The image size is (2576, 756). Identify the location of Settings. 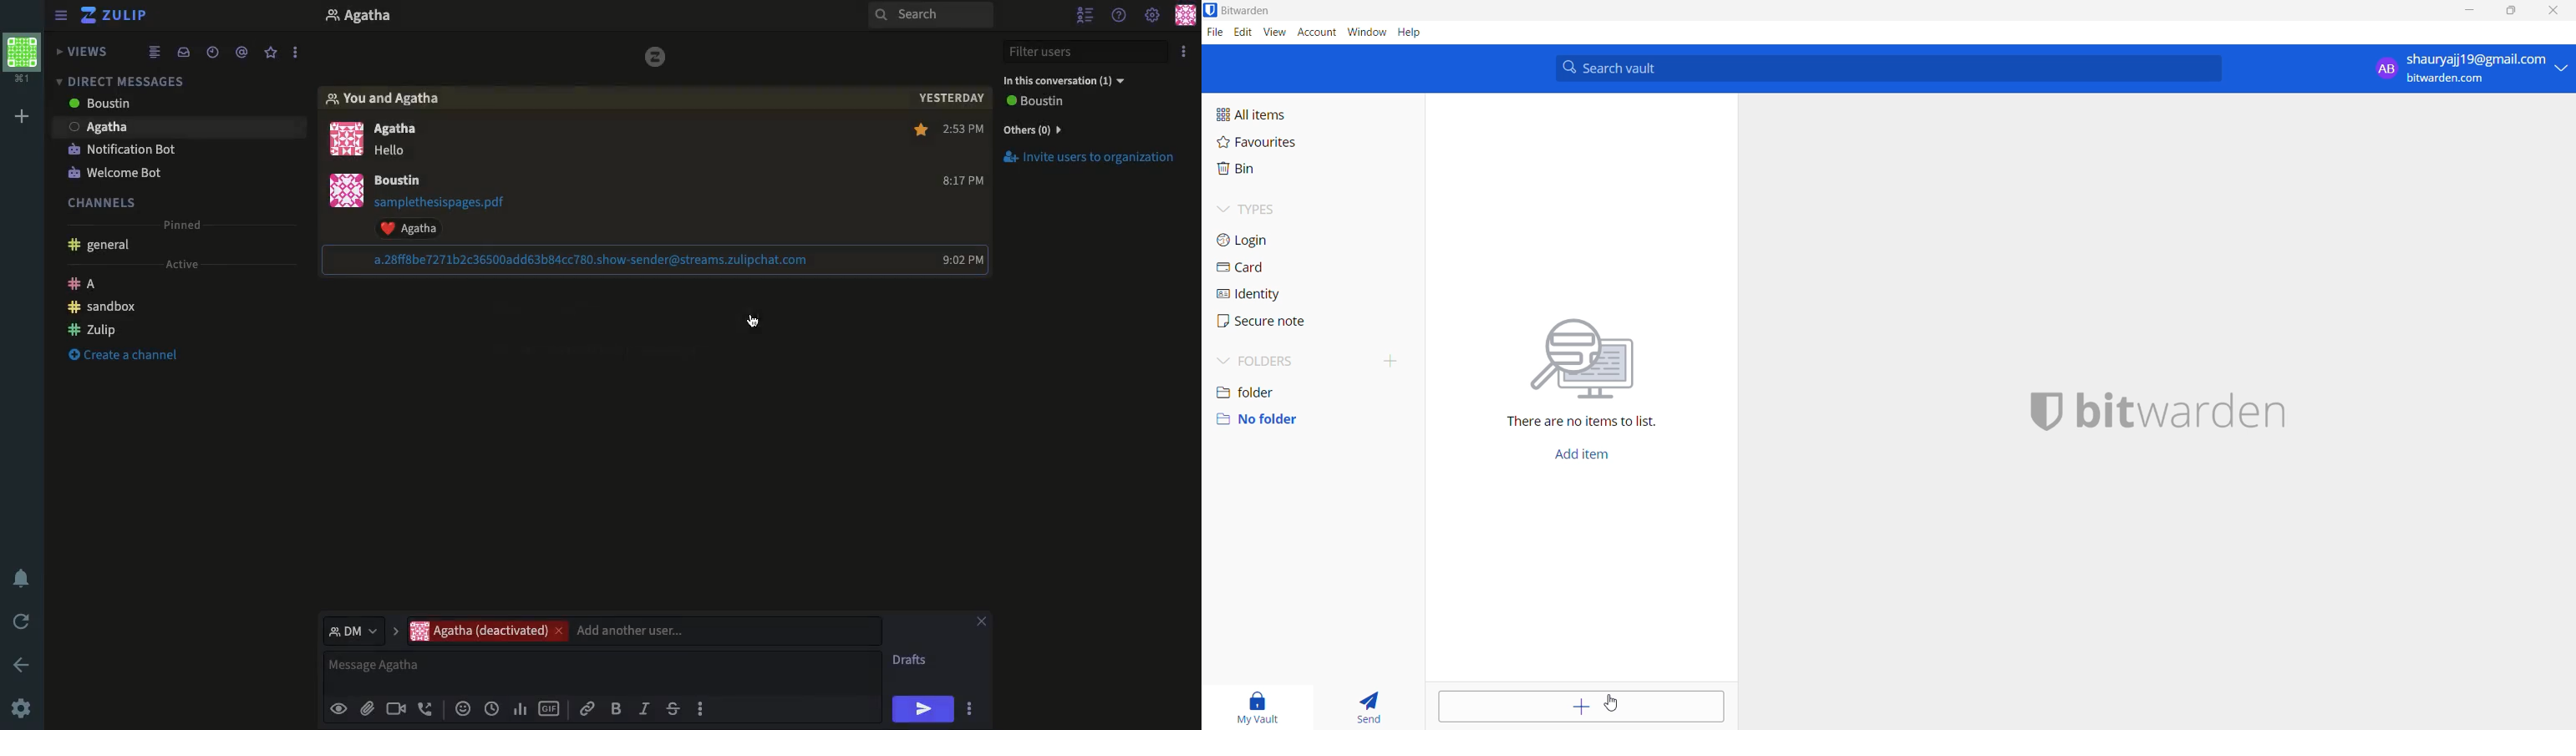
(1153, 13).